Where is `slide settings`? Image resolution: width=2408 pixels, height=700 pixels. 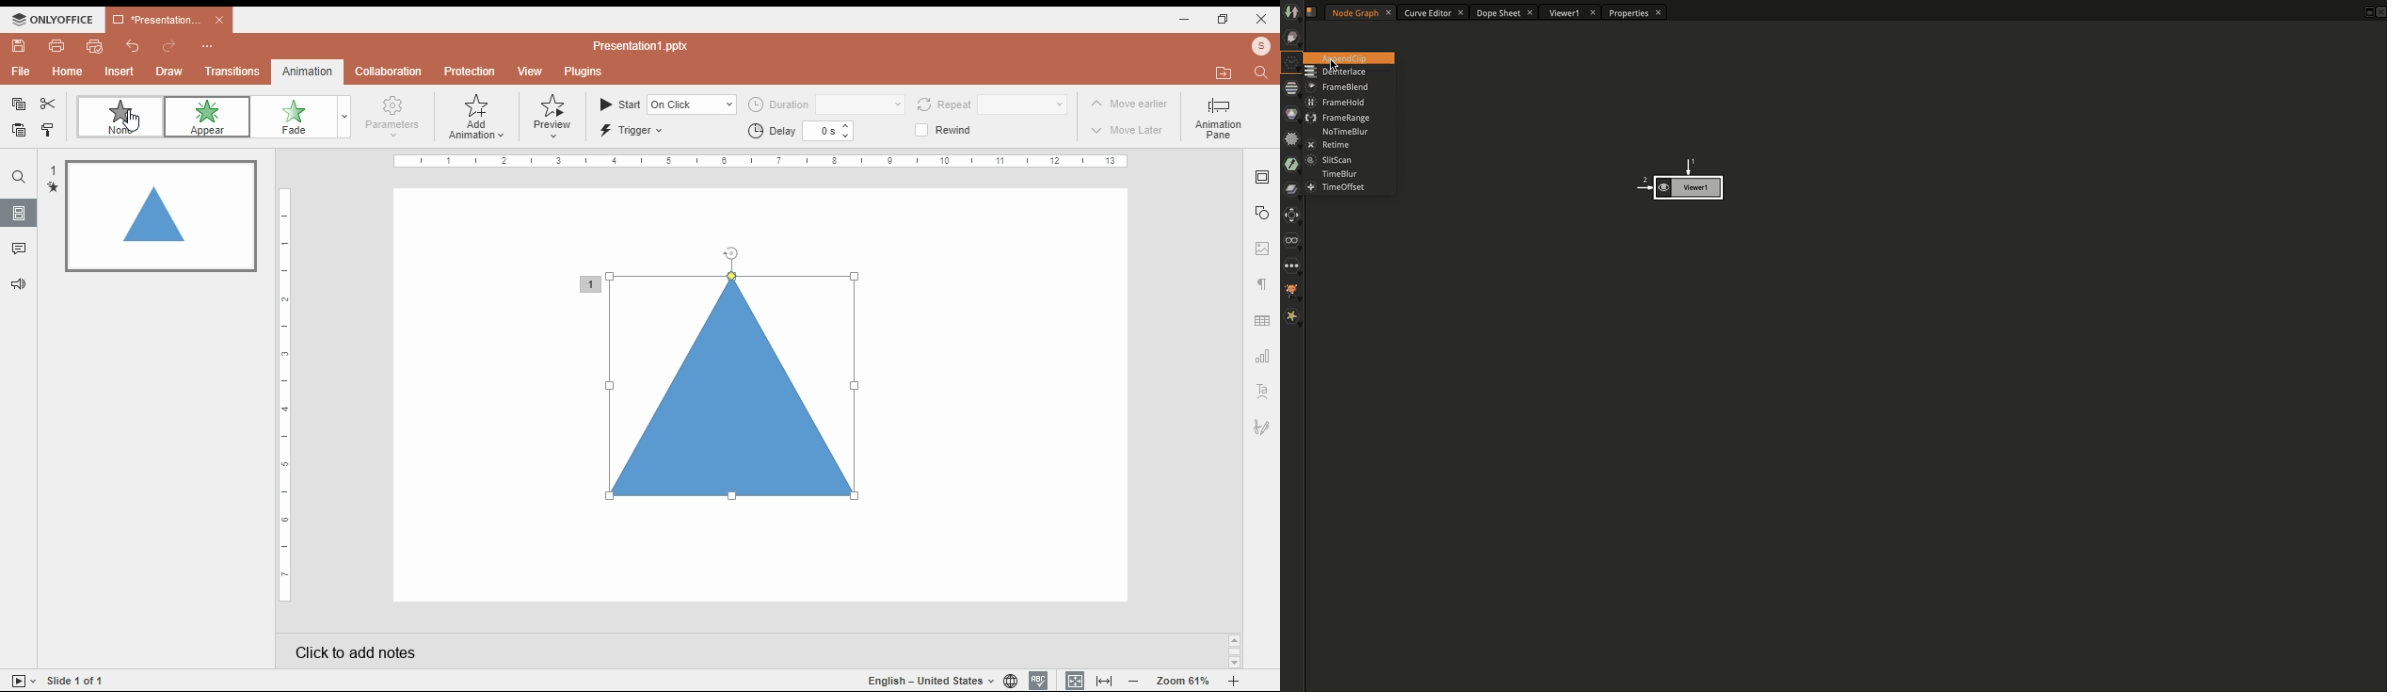
slide settings is located at coordinates (1263, 178).